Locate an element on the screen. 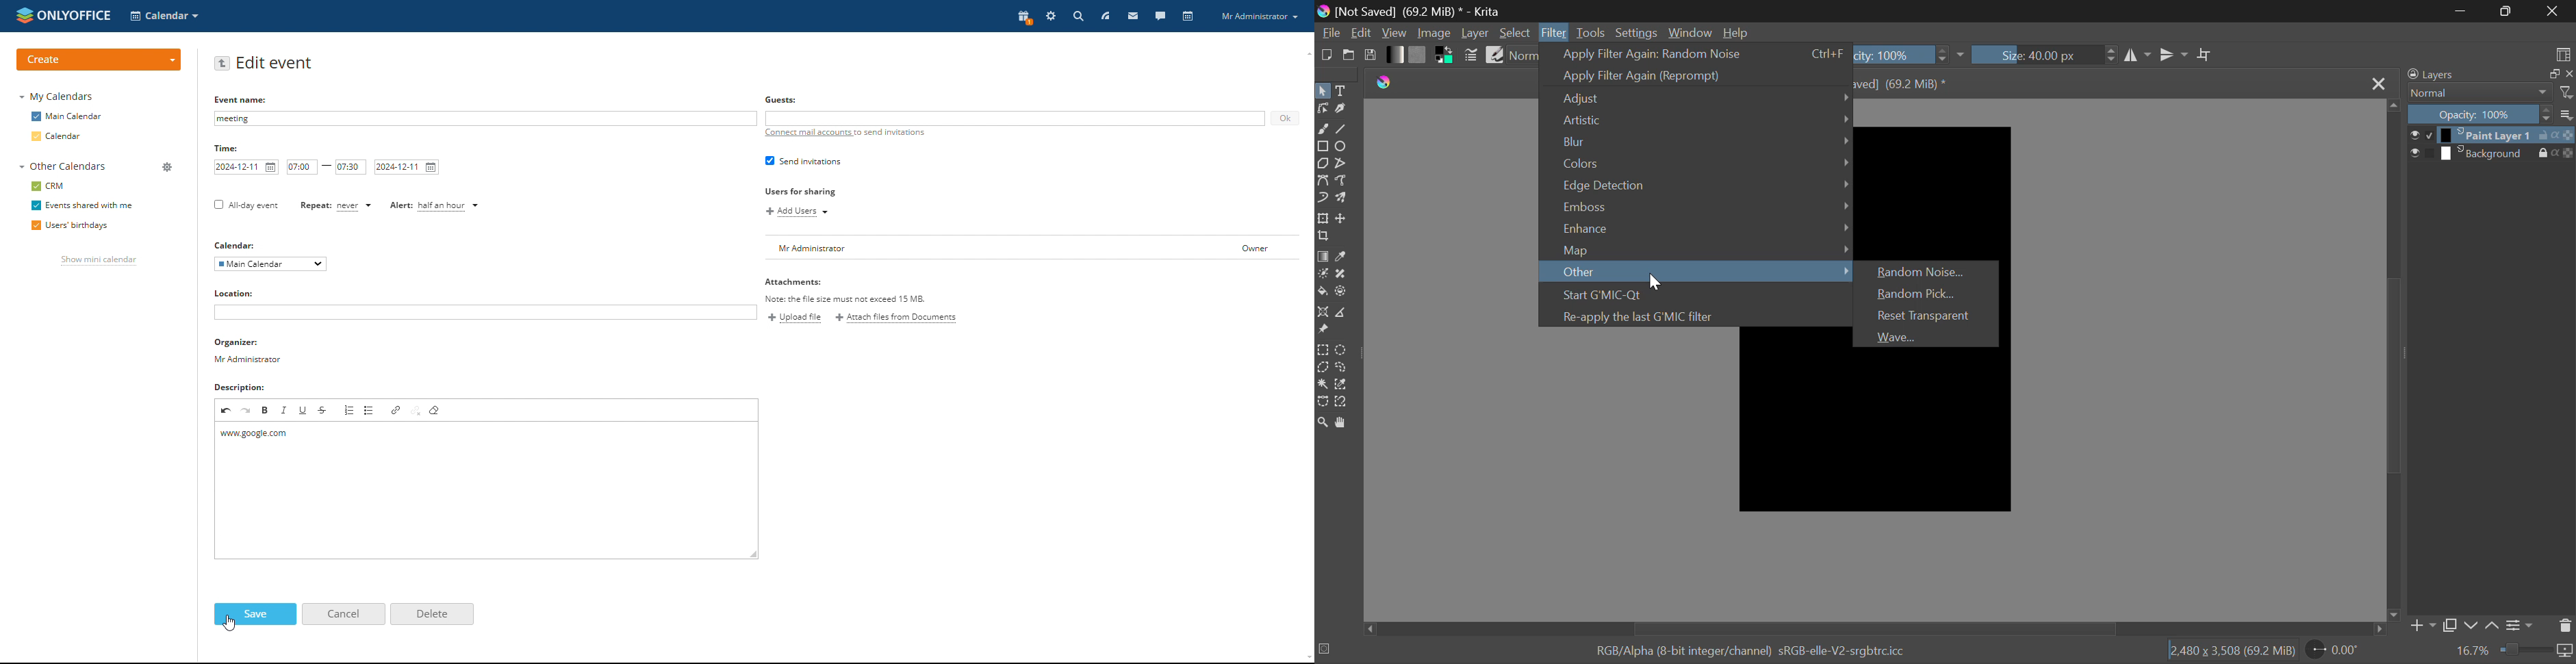 This screenshot has height=672, width=2576. cancel is located at coordinates (344, 614).